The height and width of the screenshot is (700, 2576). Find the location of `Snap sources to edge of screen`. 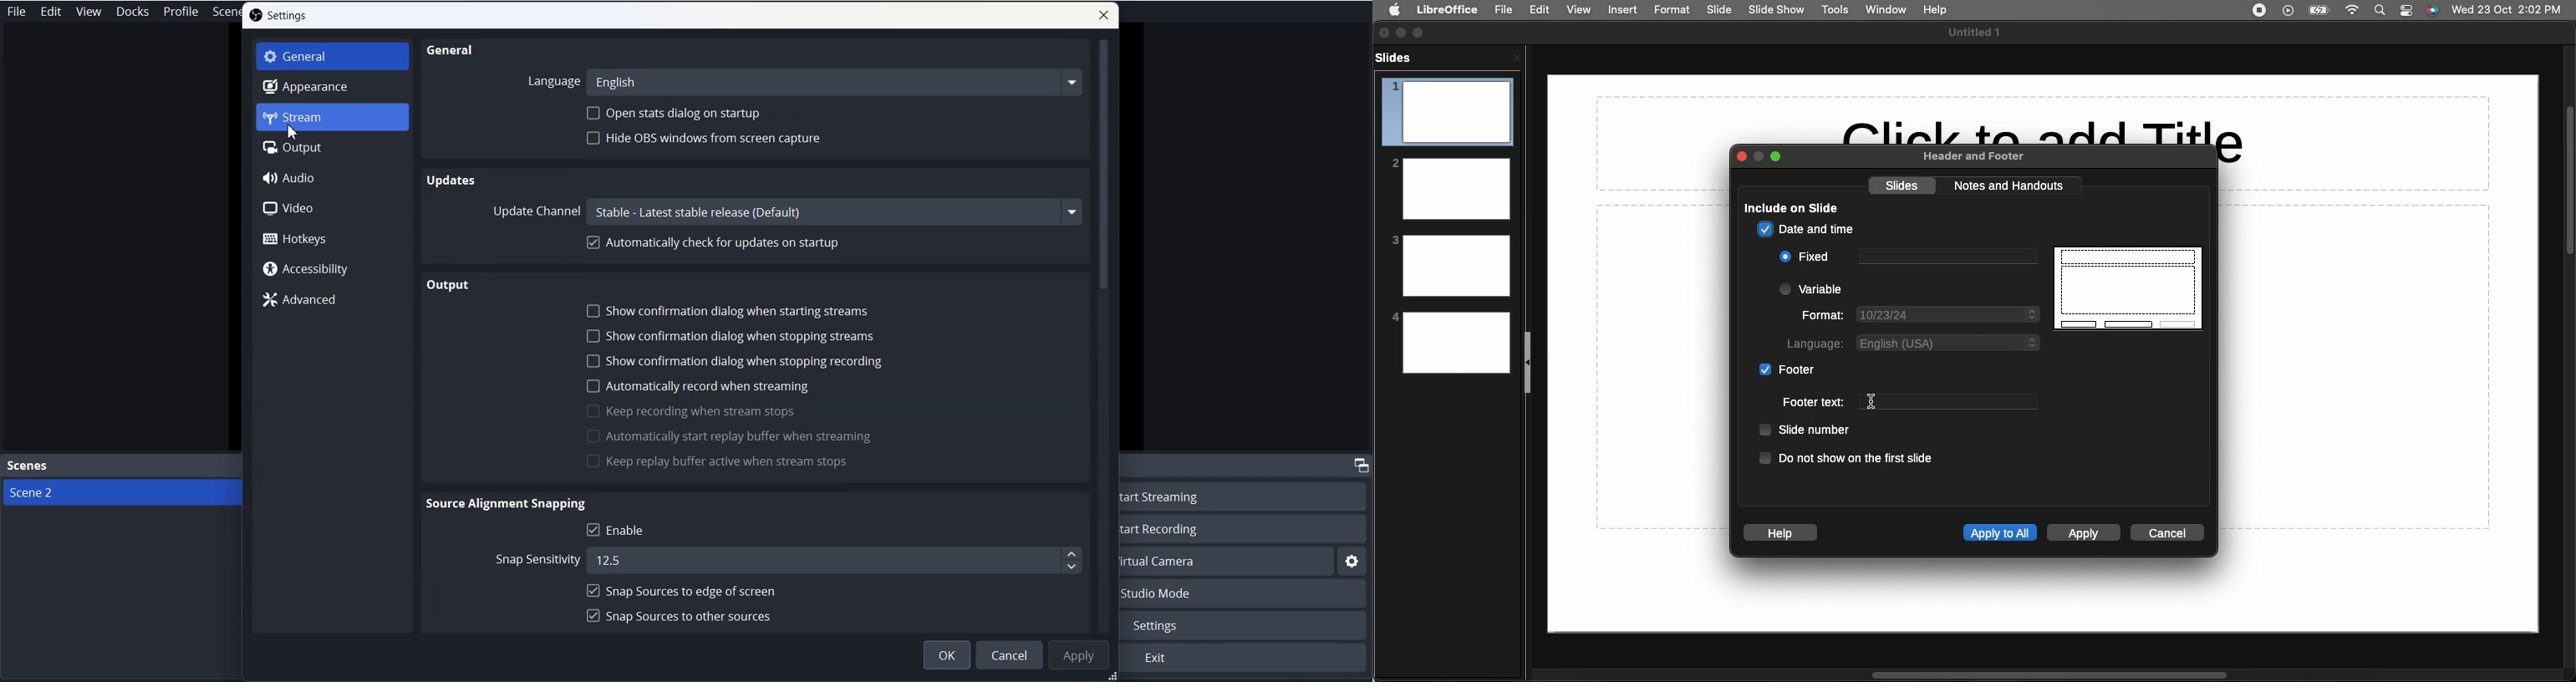

Snap sources to edge of screen is located at coordinates (682, 590).